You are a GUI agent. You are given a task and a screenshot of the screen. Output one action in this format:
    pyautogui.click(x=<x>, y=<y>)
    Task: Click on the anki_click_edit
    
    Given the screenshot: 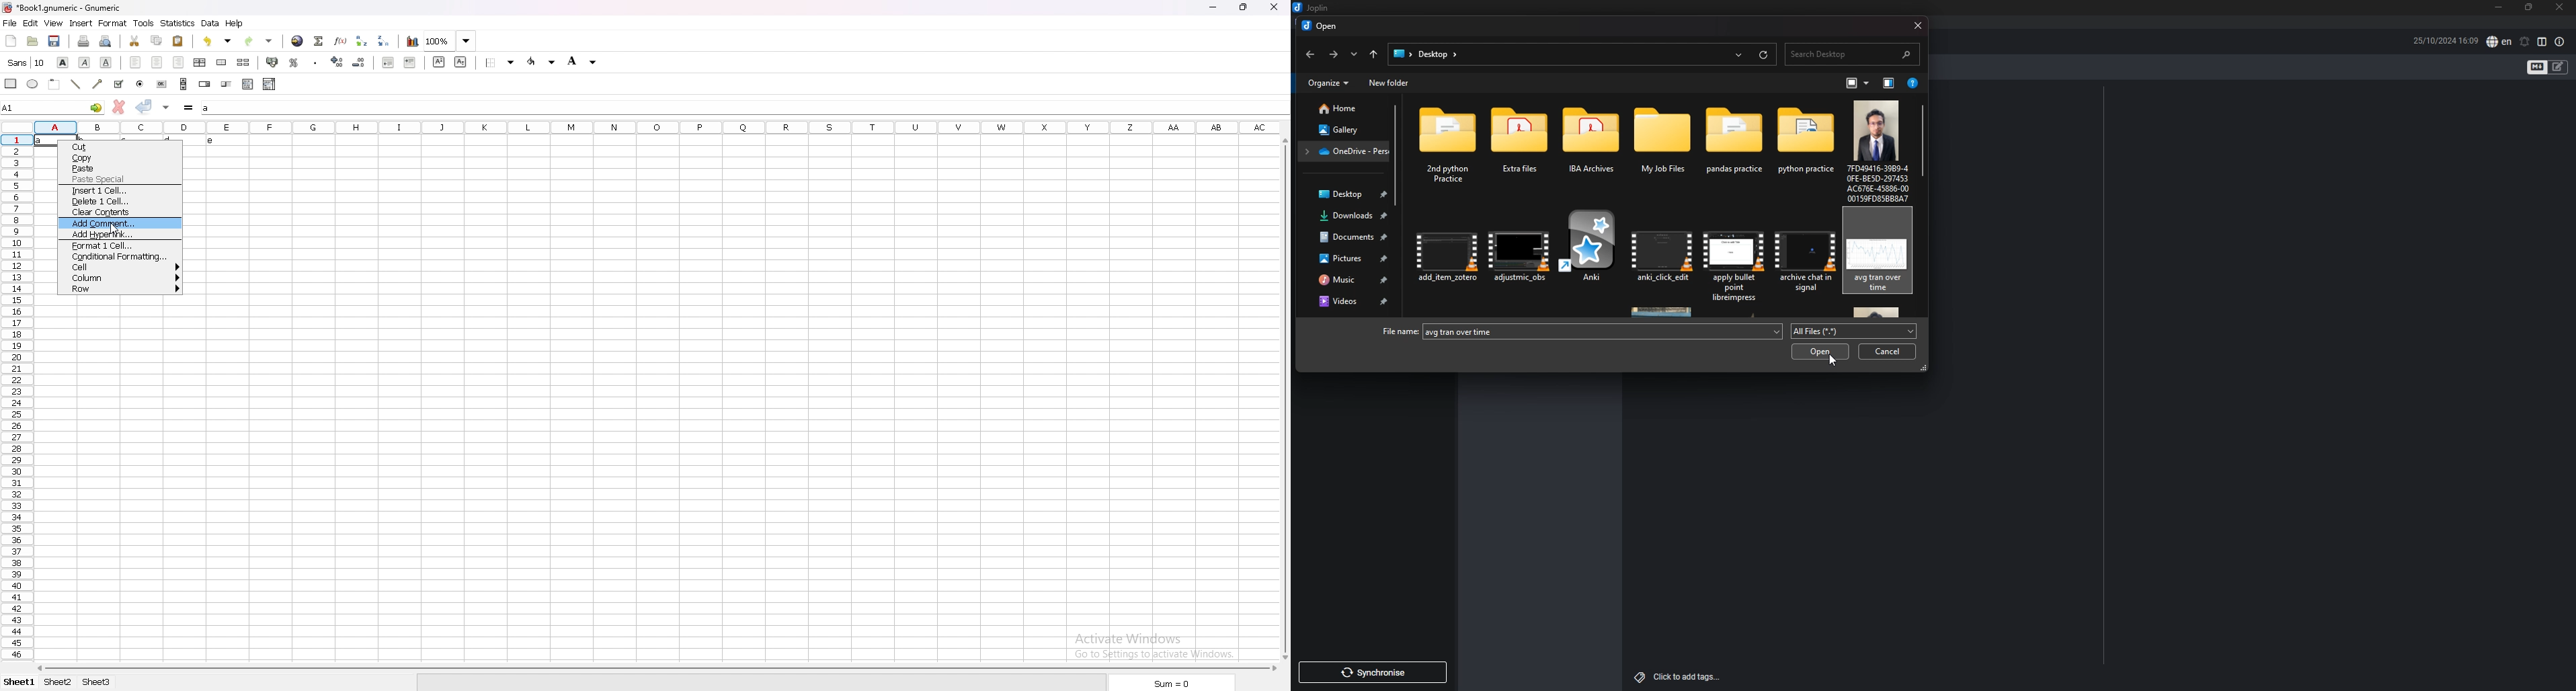 What is the action you would take?
    pyautogui.click(x=1662, y=258)
    